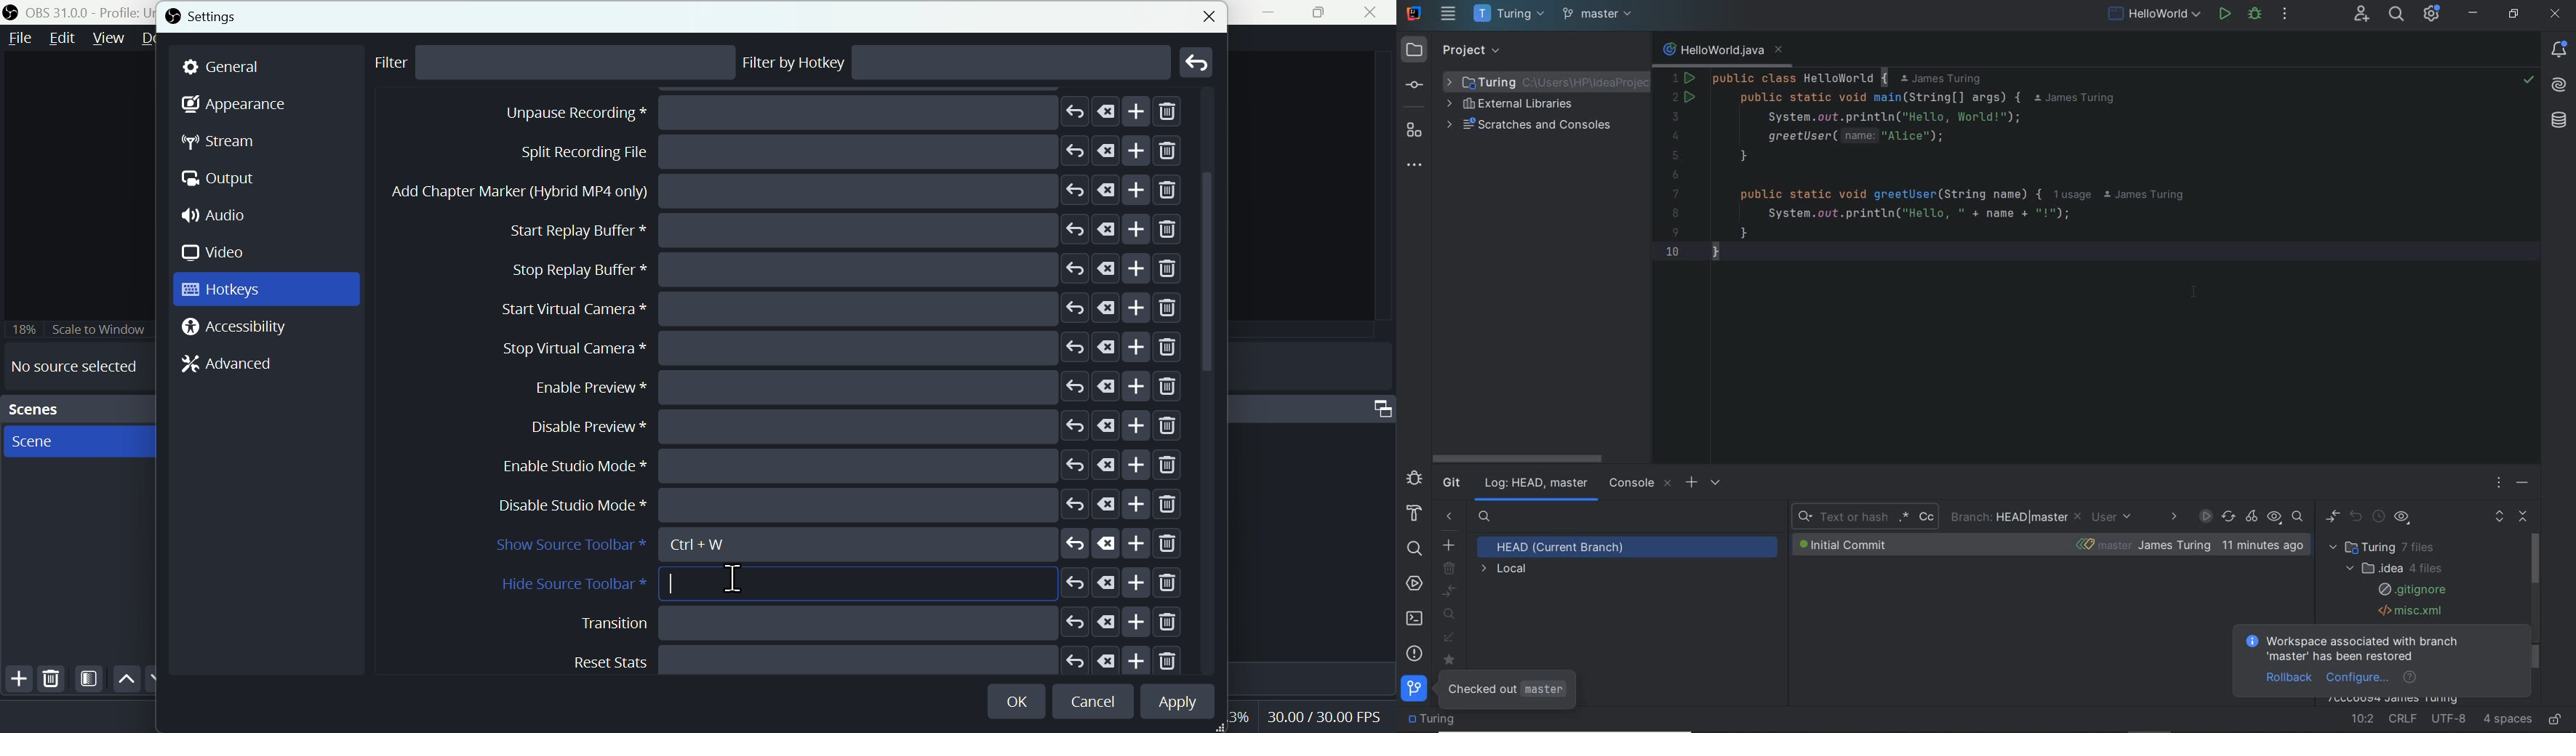 This screenshot has width=2576, height=756. What do you see at coordinates (795, 63) in the screenshot?
I see `Filter by hotkey` at bounding box center [795, 63].